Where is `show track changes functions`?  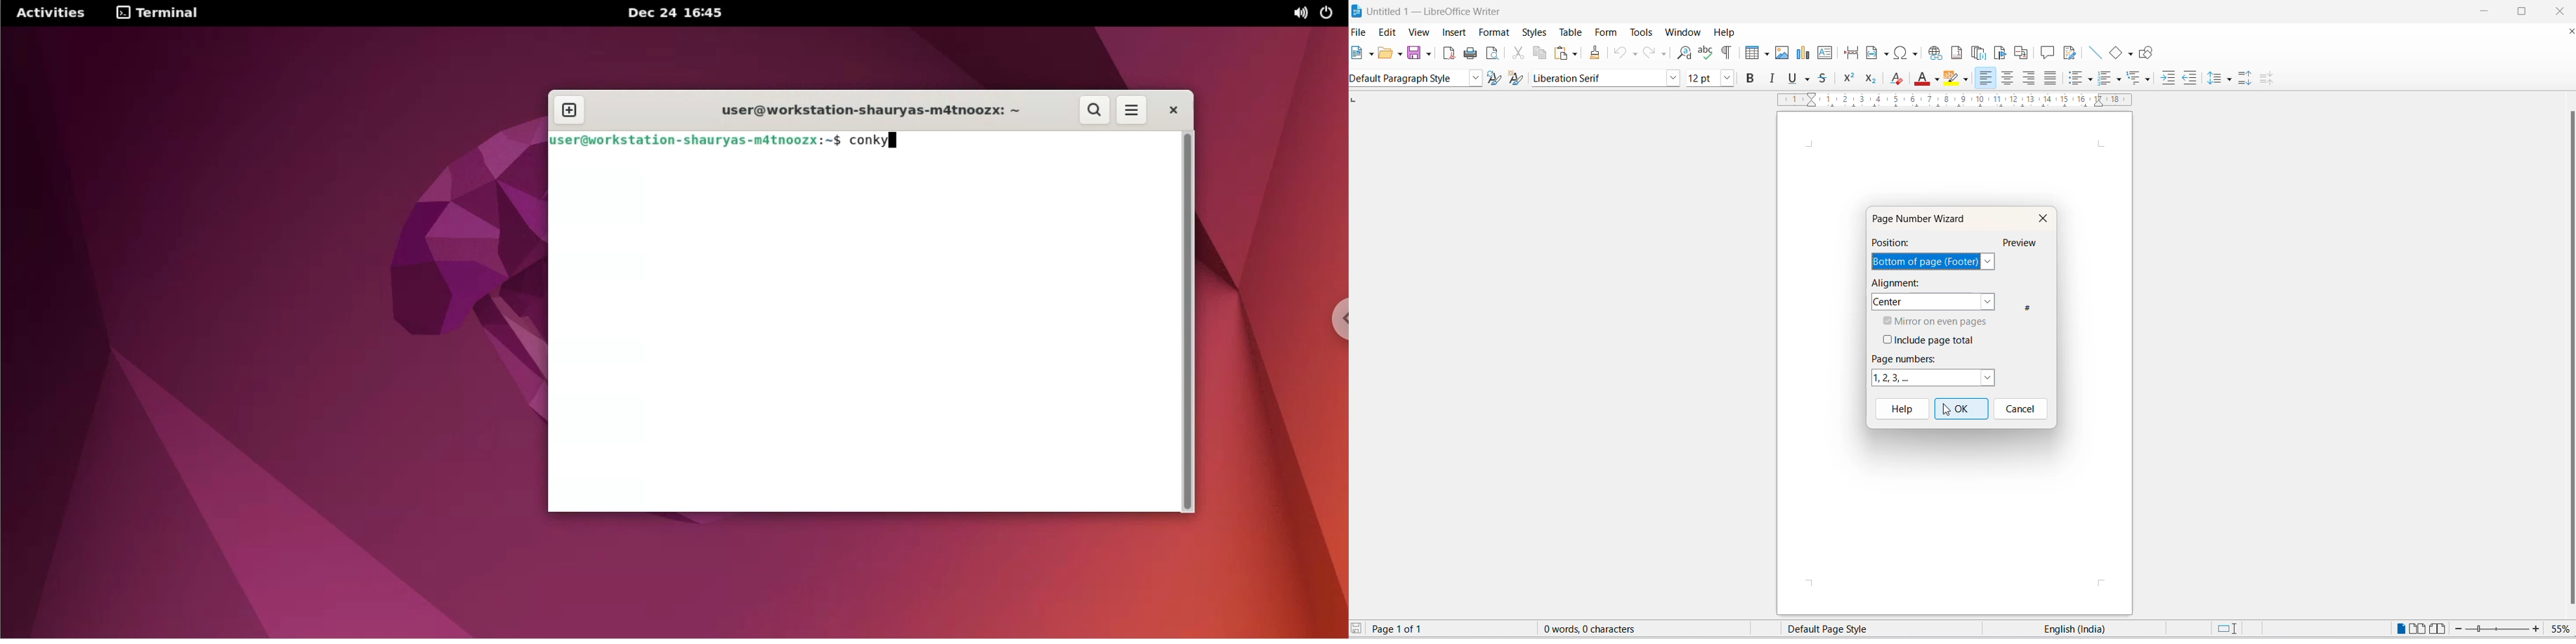
show track changes functions is located at coordinates (2073, 53).